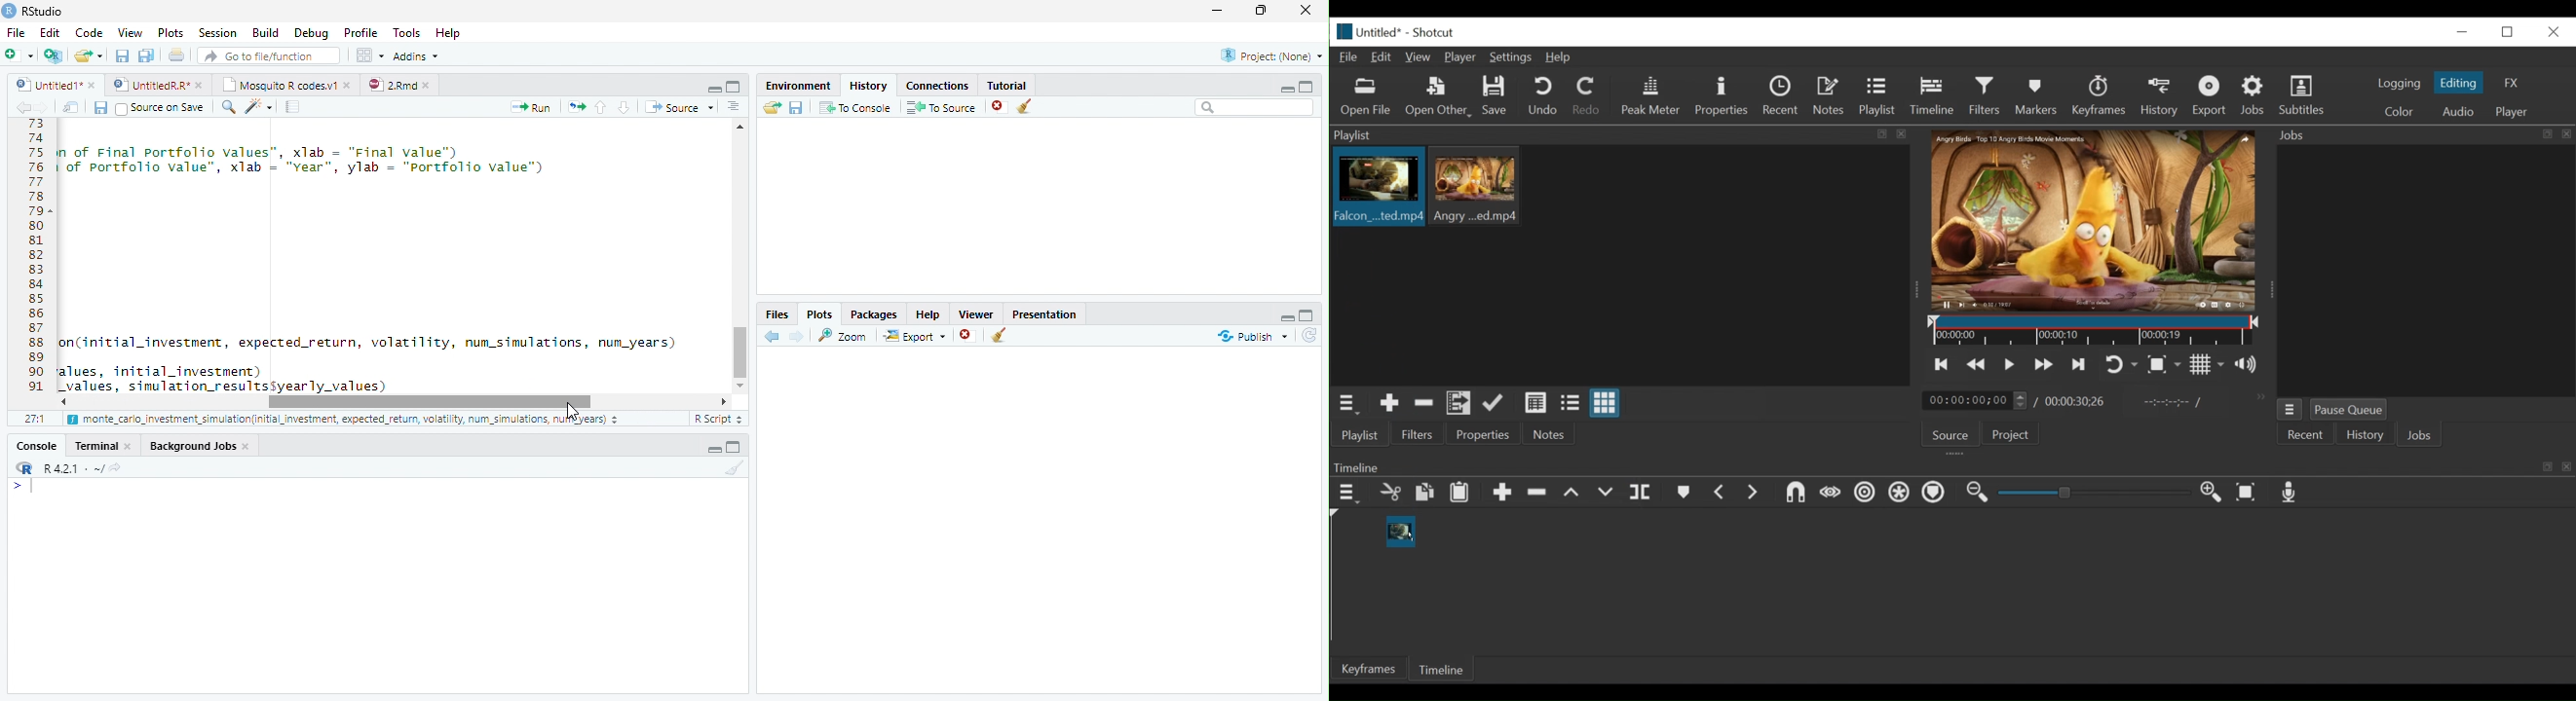  Describe the element at coordinates (1221, 12) in the screenshot. I see `Minimize` at that location.